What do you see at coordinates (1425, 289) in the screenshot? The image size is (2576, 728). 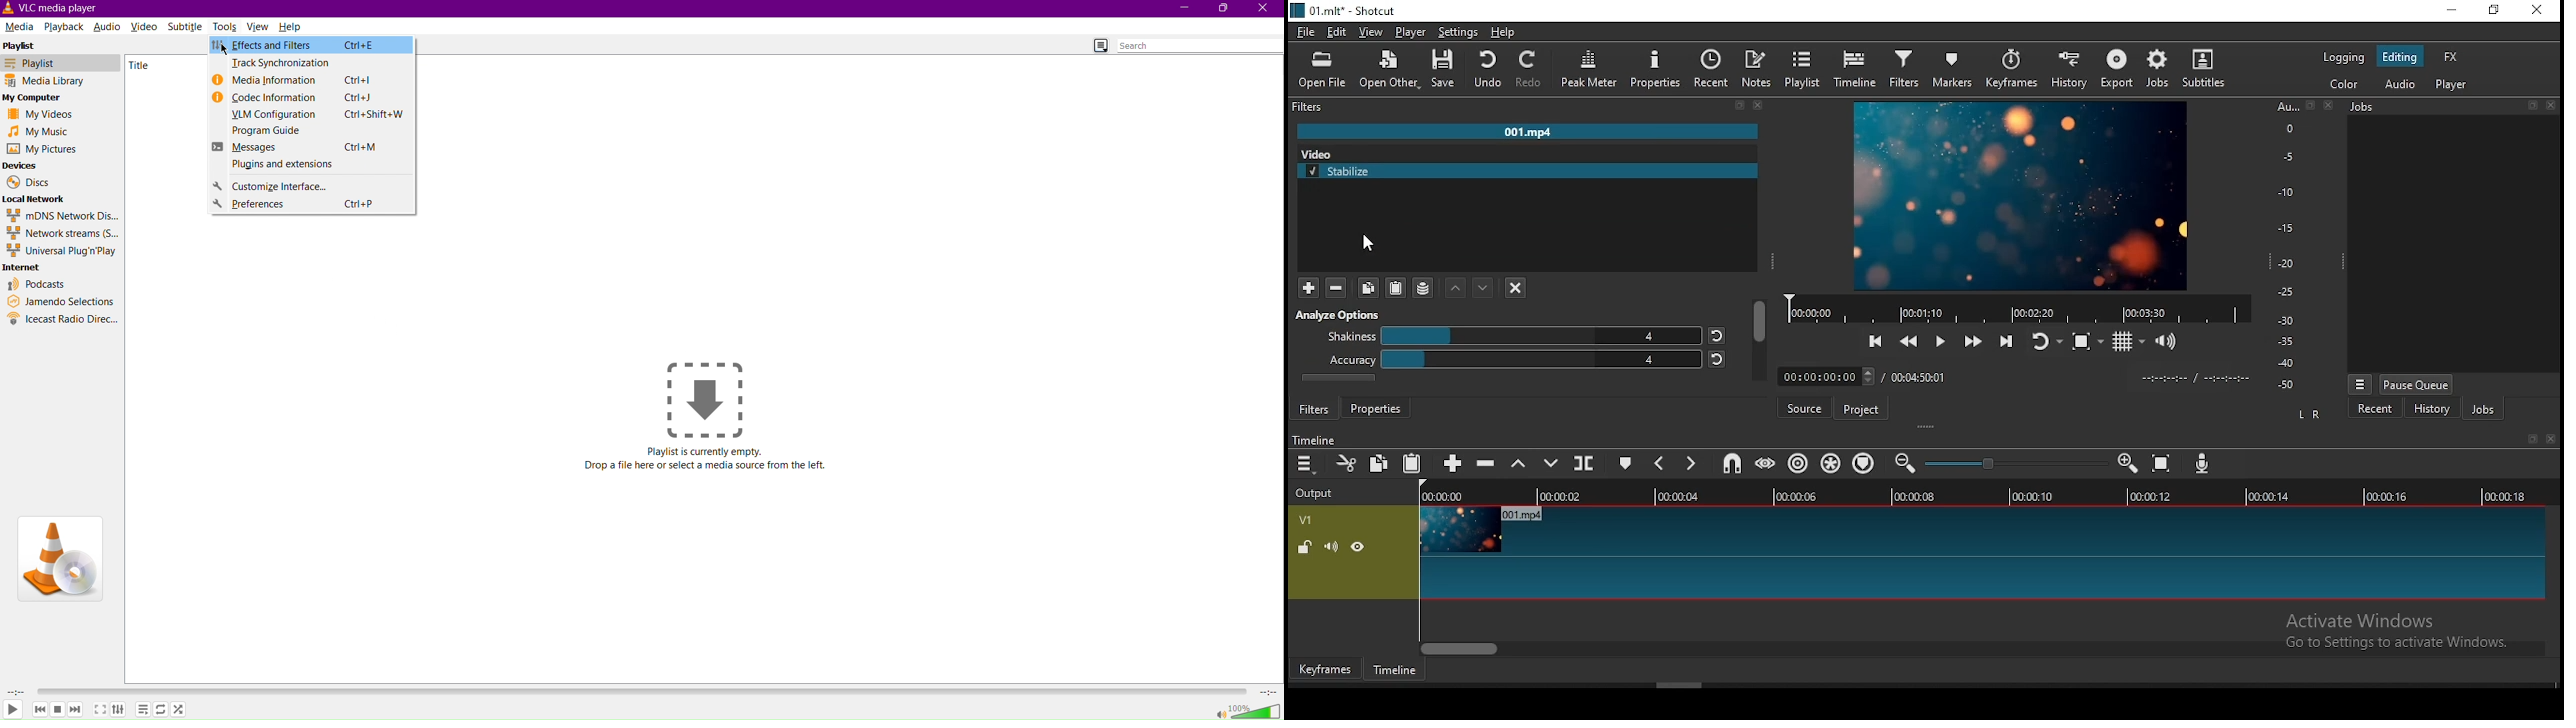 I see `stack` at bounding box center [1425, 289].